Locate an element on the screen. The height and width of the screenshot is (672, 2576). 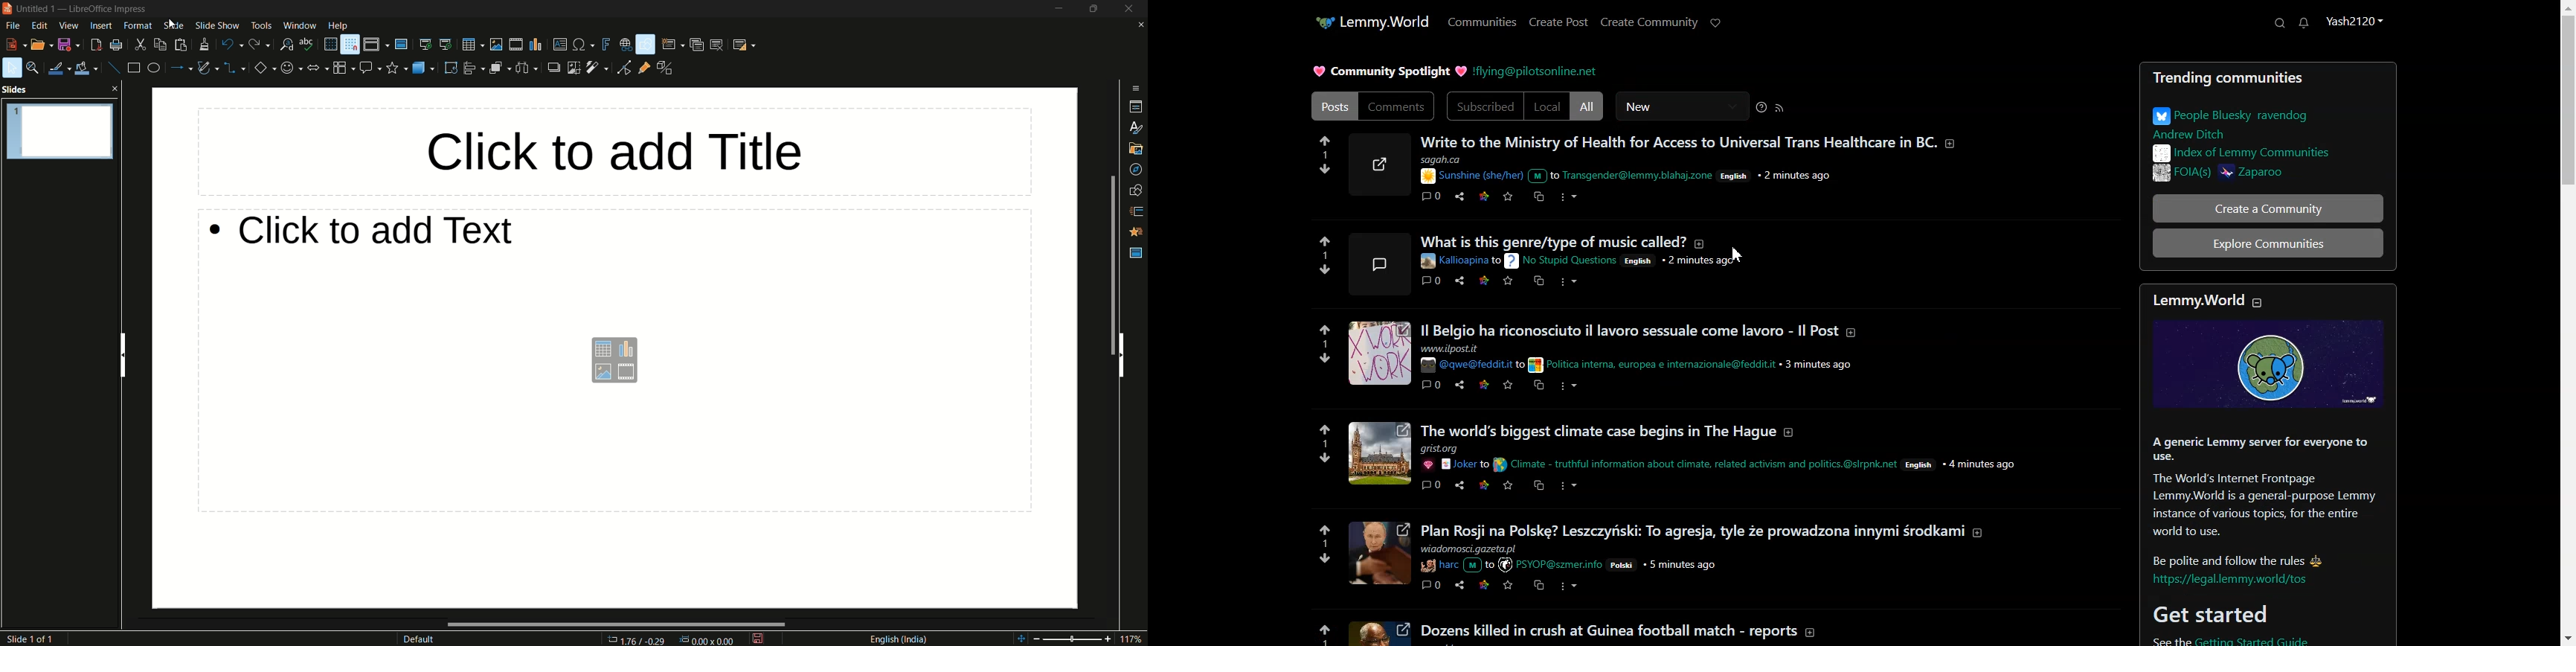
edit menu is located at coordinates (40, 25).